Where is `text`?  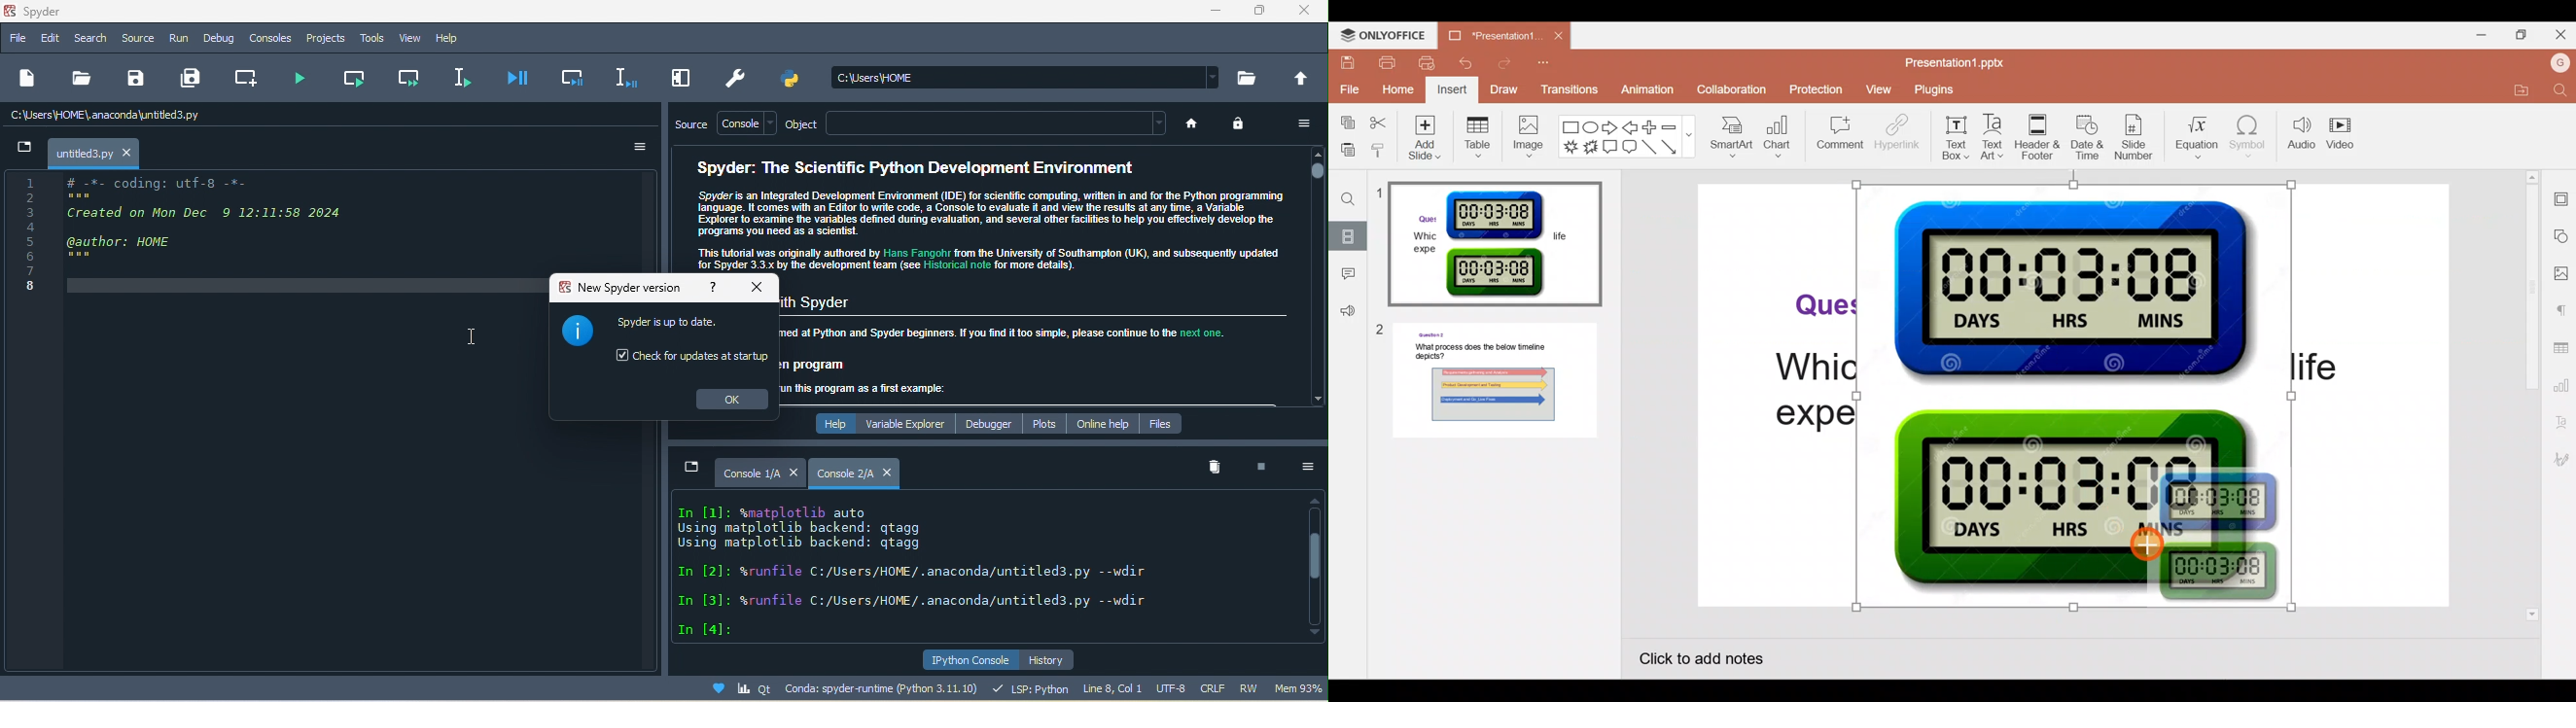 text is located at coordinates (949, 567).